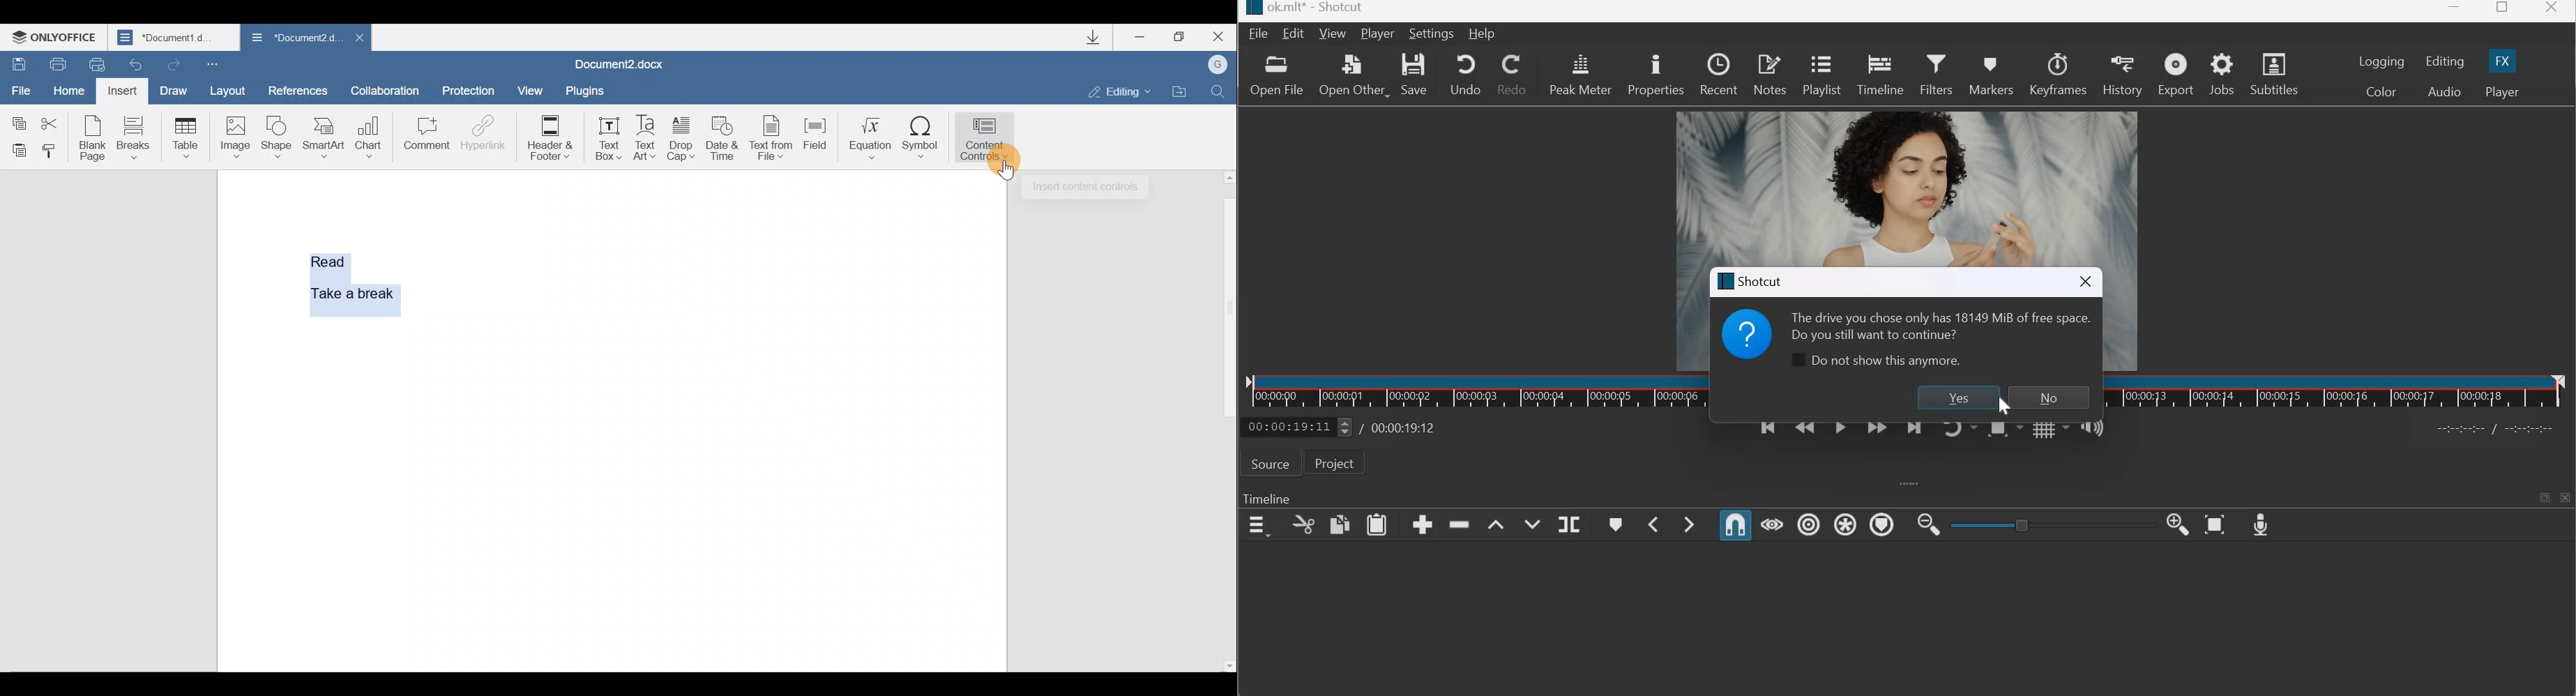 This screenshot has height=700, width=2576. What do you see at coordinates (2503, 10) in the screenshot?
I see `Maximize` at bounding box center [2503, 10].